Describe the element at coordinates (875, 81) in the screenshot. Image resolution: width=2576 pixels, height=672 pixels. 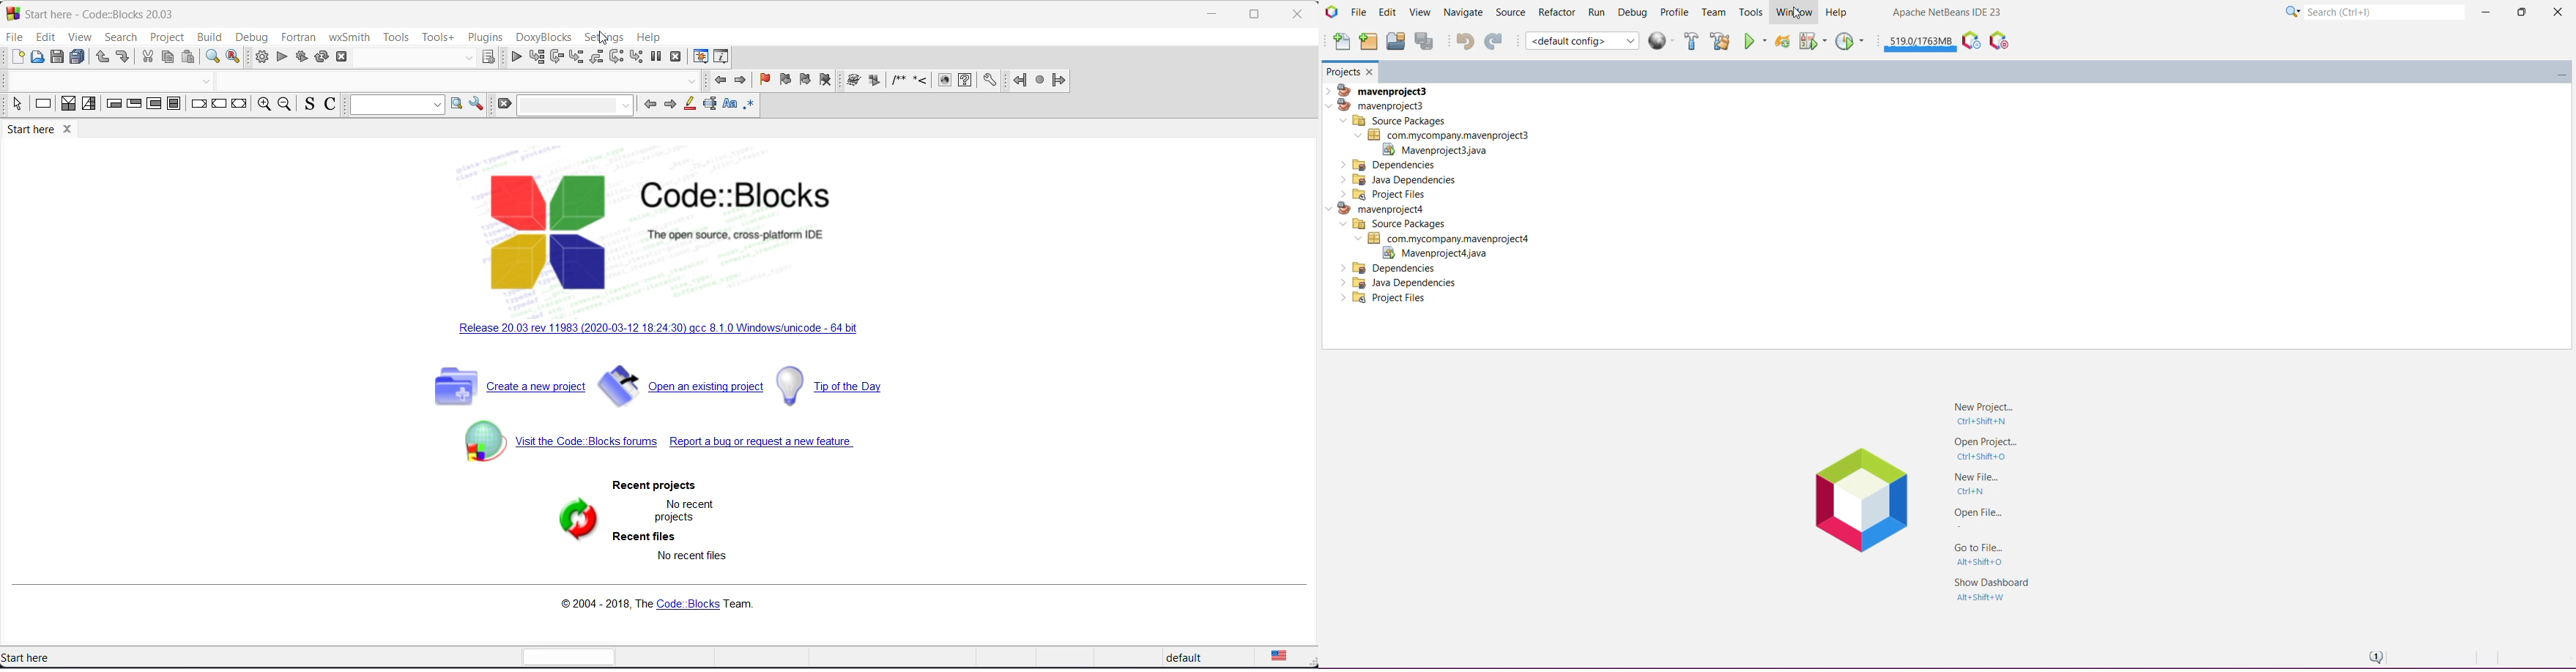
I see `pause` at that location.